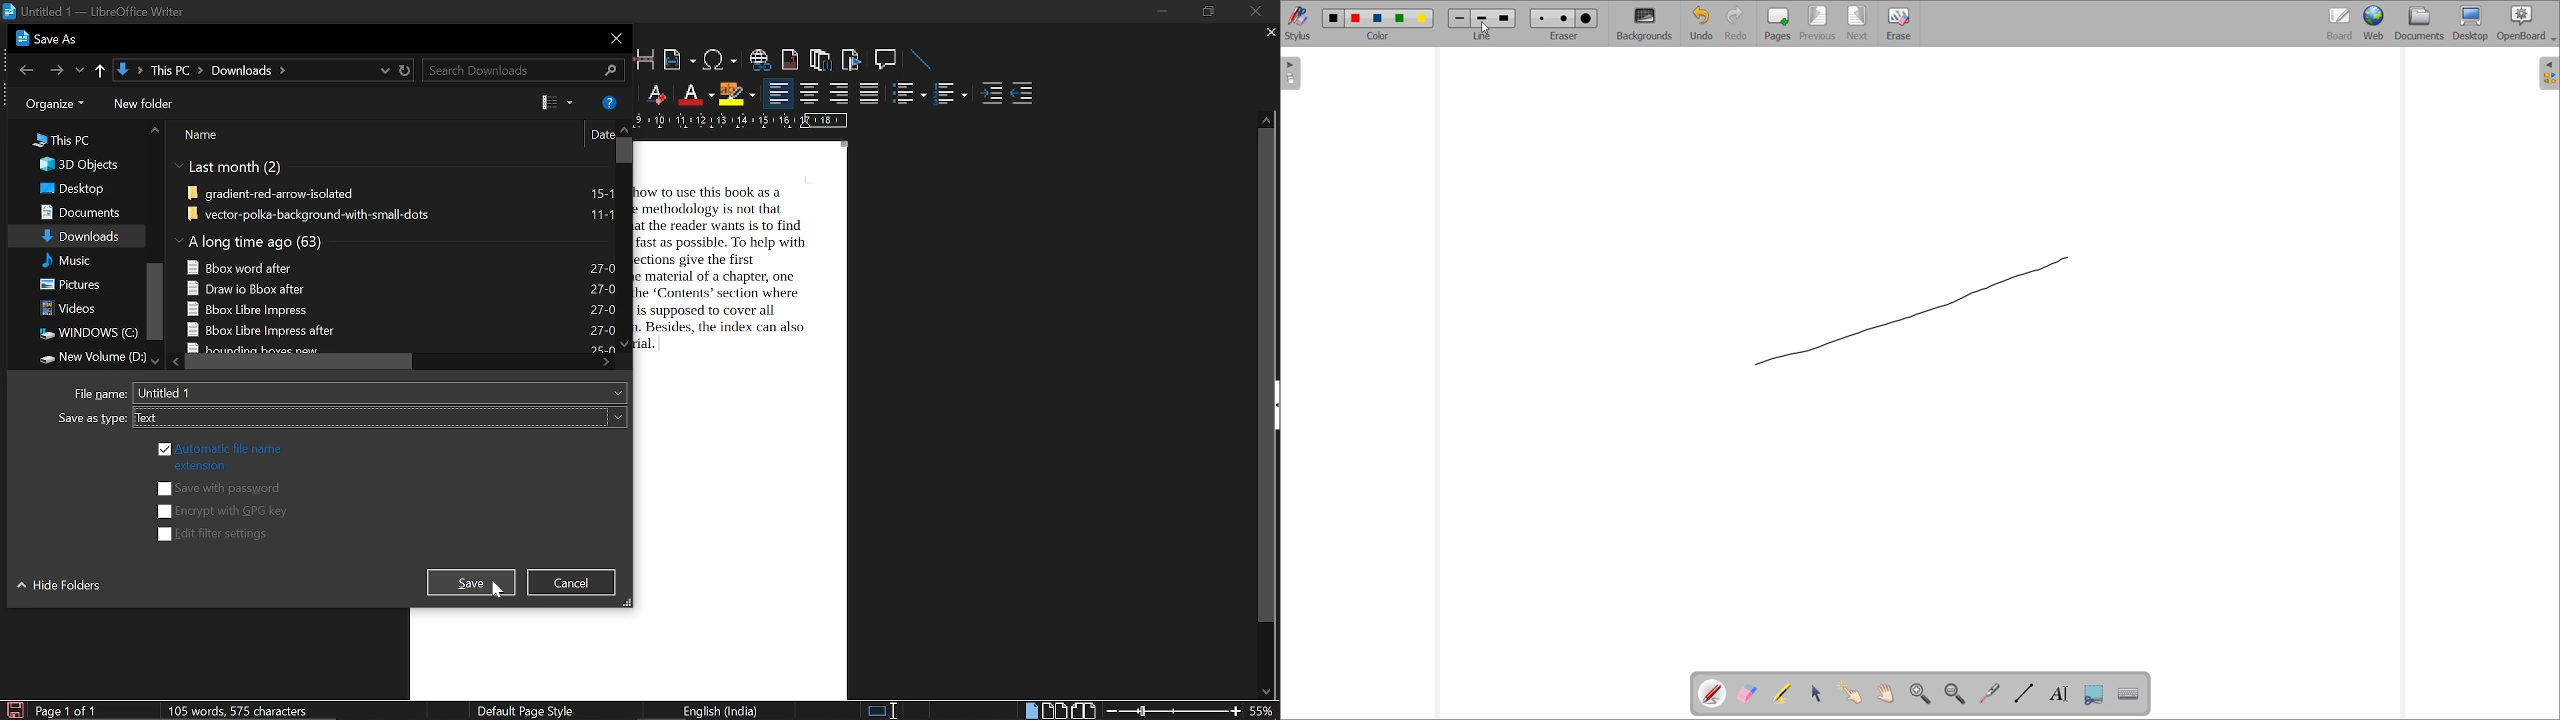  What do you see at coordinates (520, 71) in the screenshot?
I see `search` at bounding box center [520, 71].